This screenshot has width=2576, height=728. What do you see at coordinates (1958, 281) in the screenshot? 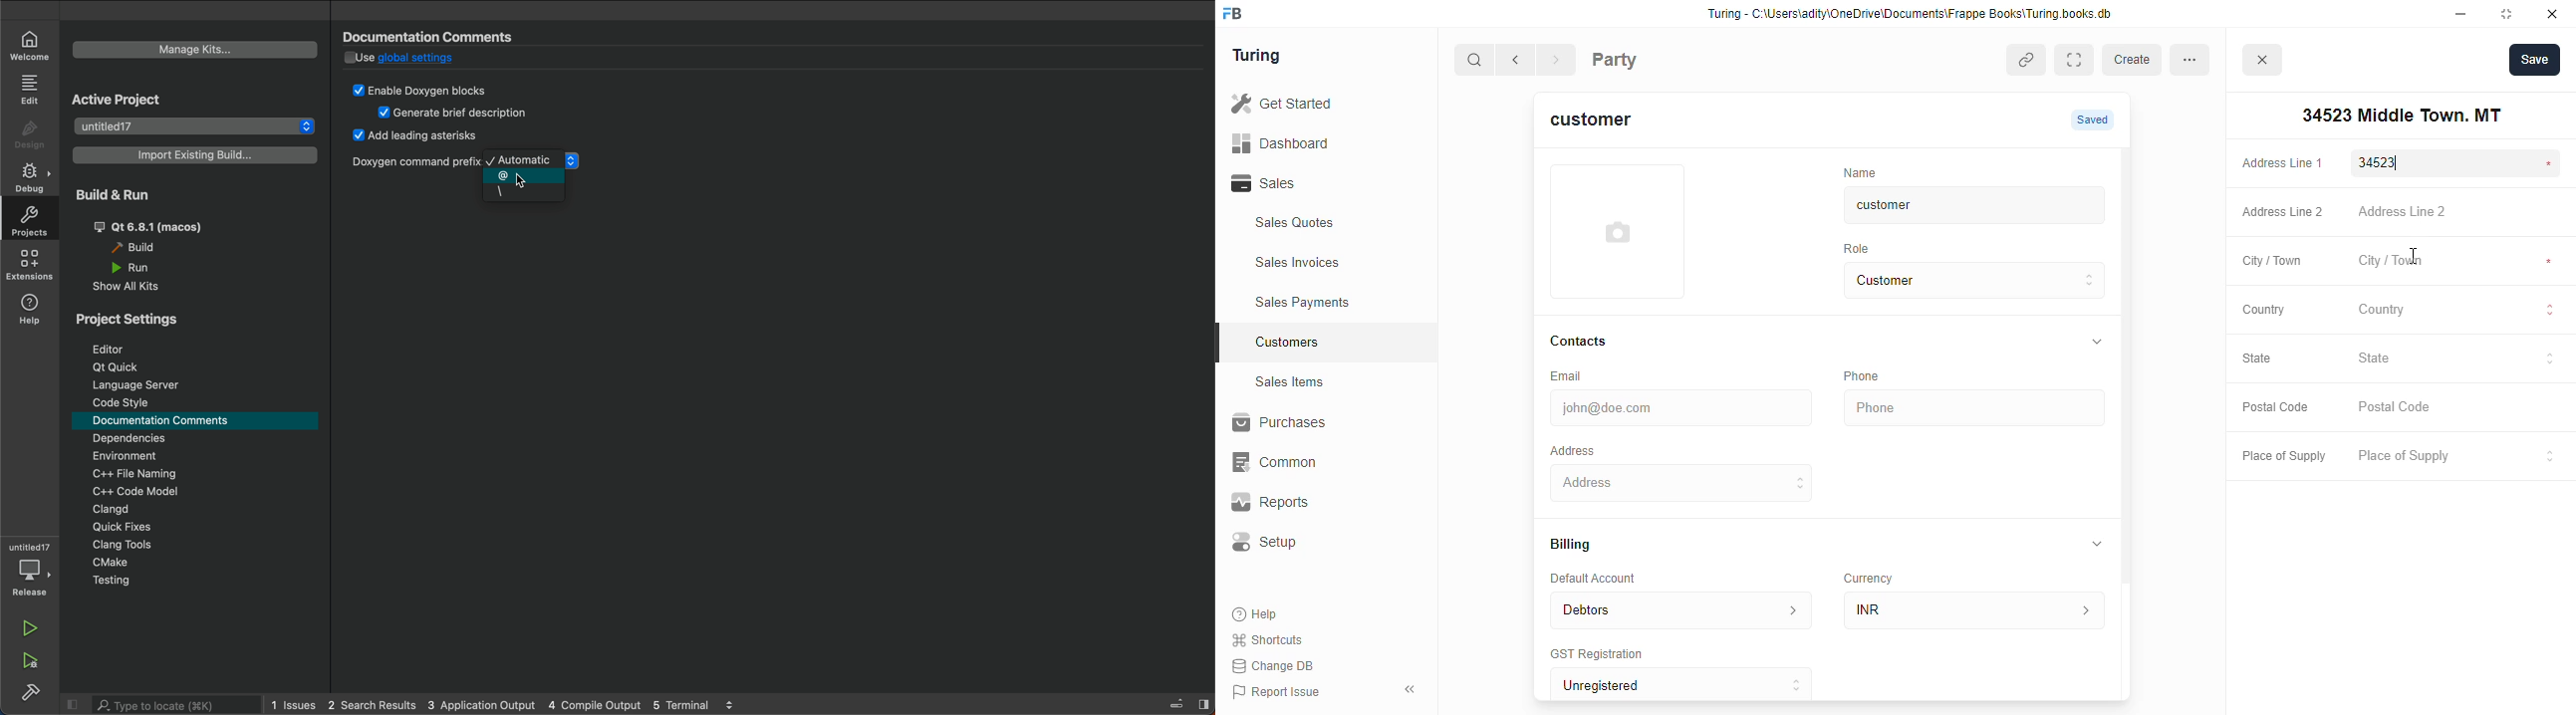
I see `Customer` at bounding box center [1958, 281].